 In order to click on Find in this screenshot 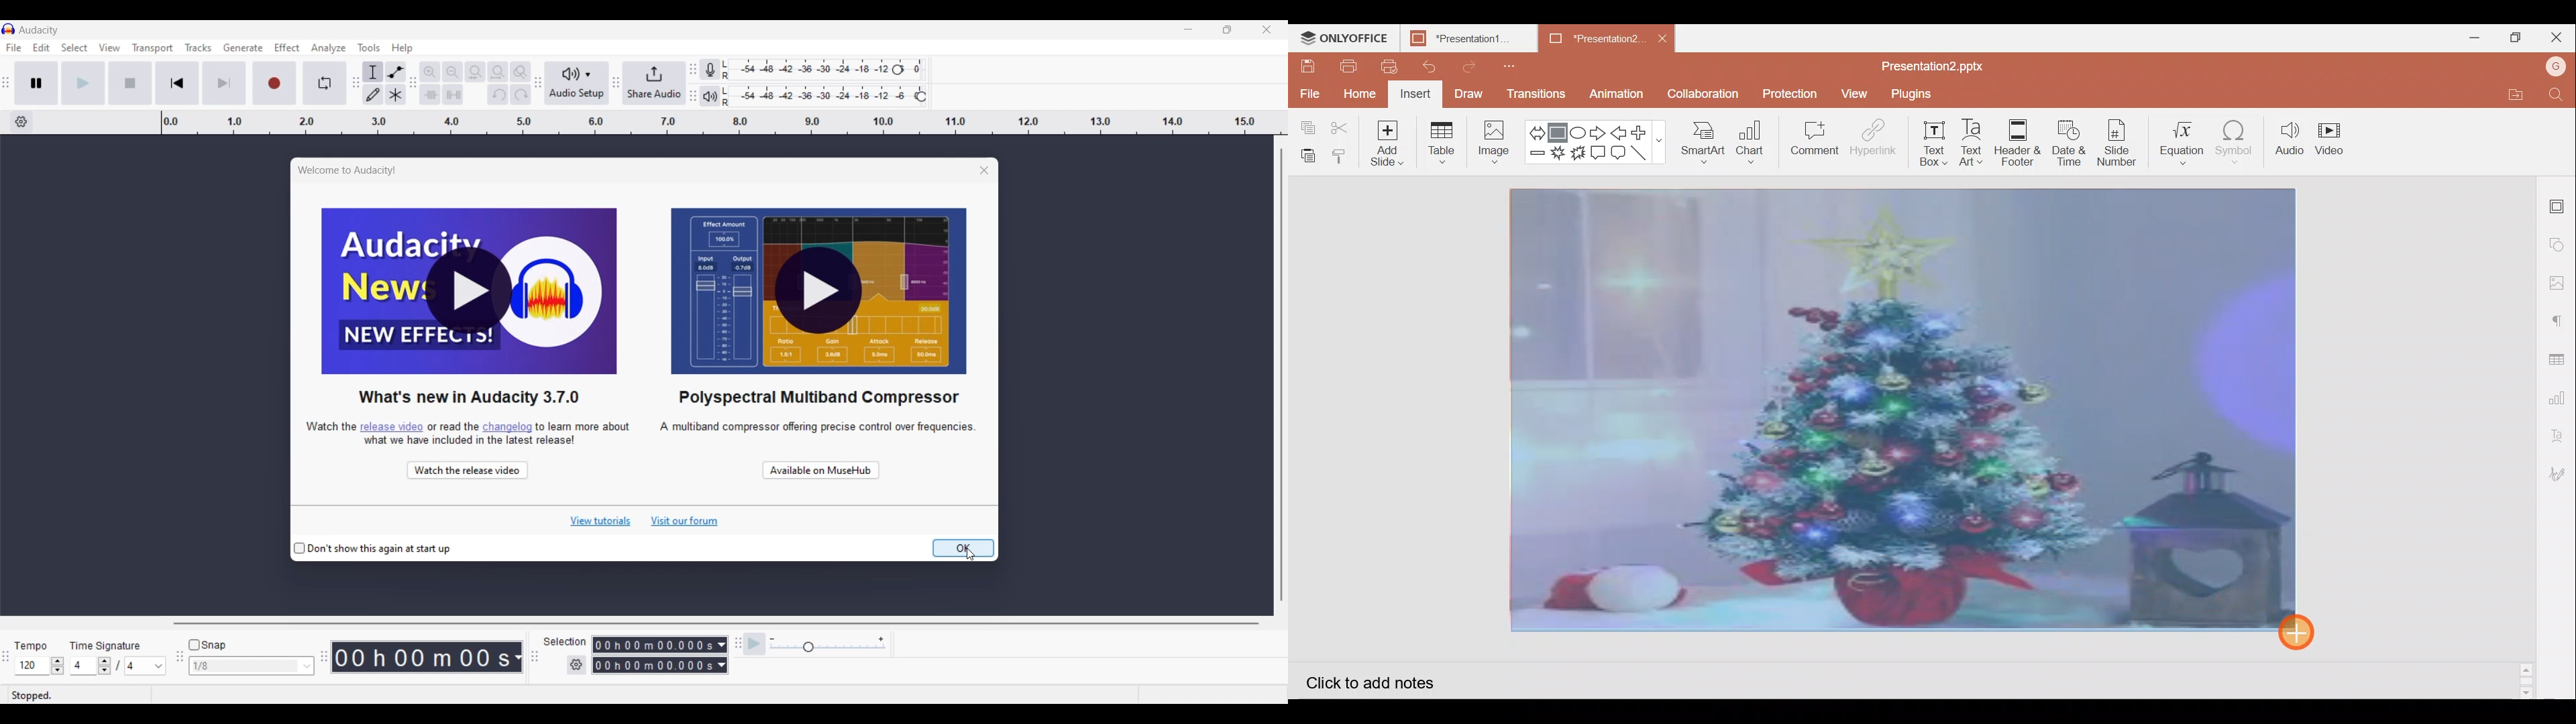, I will do `click(2560, 95)`.